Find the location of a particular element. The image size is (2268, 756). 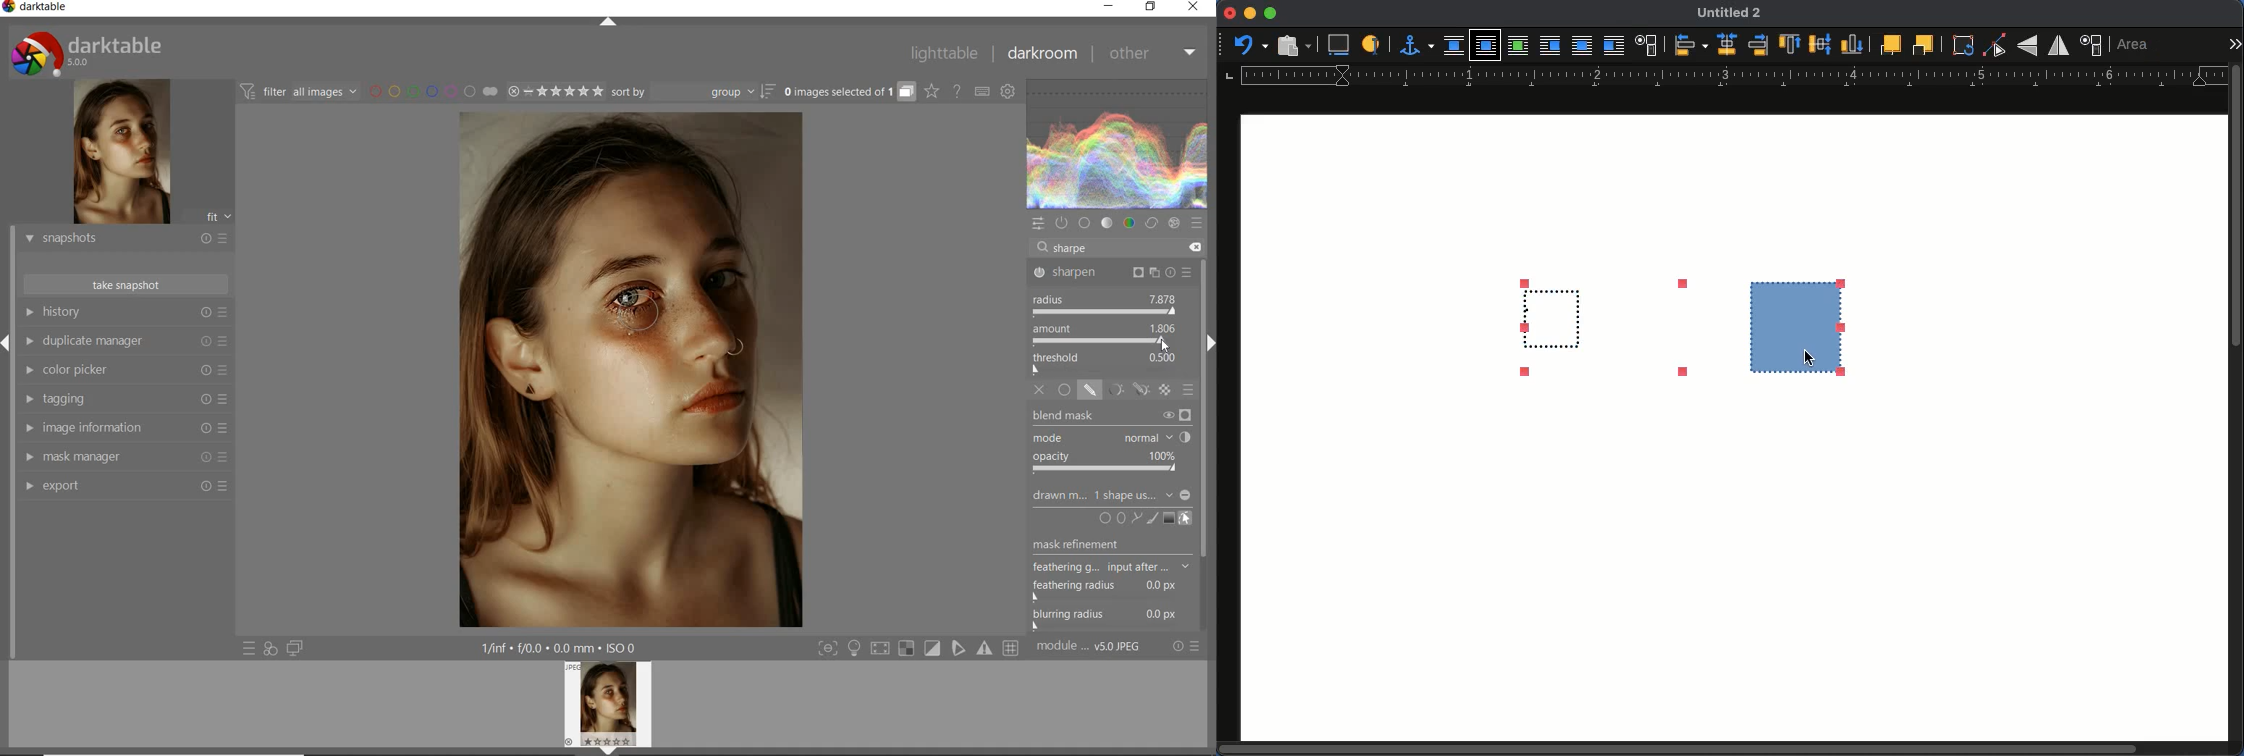

darkroom is located at coordinates (1043, 56).